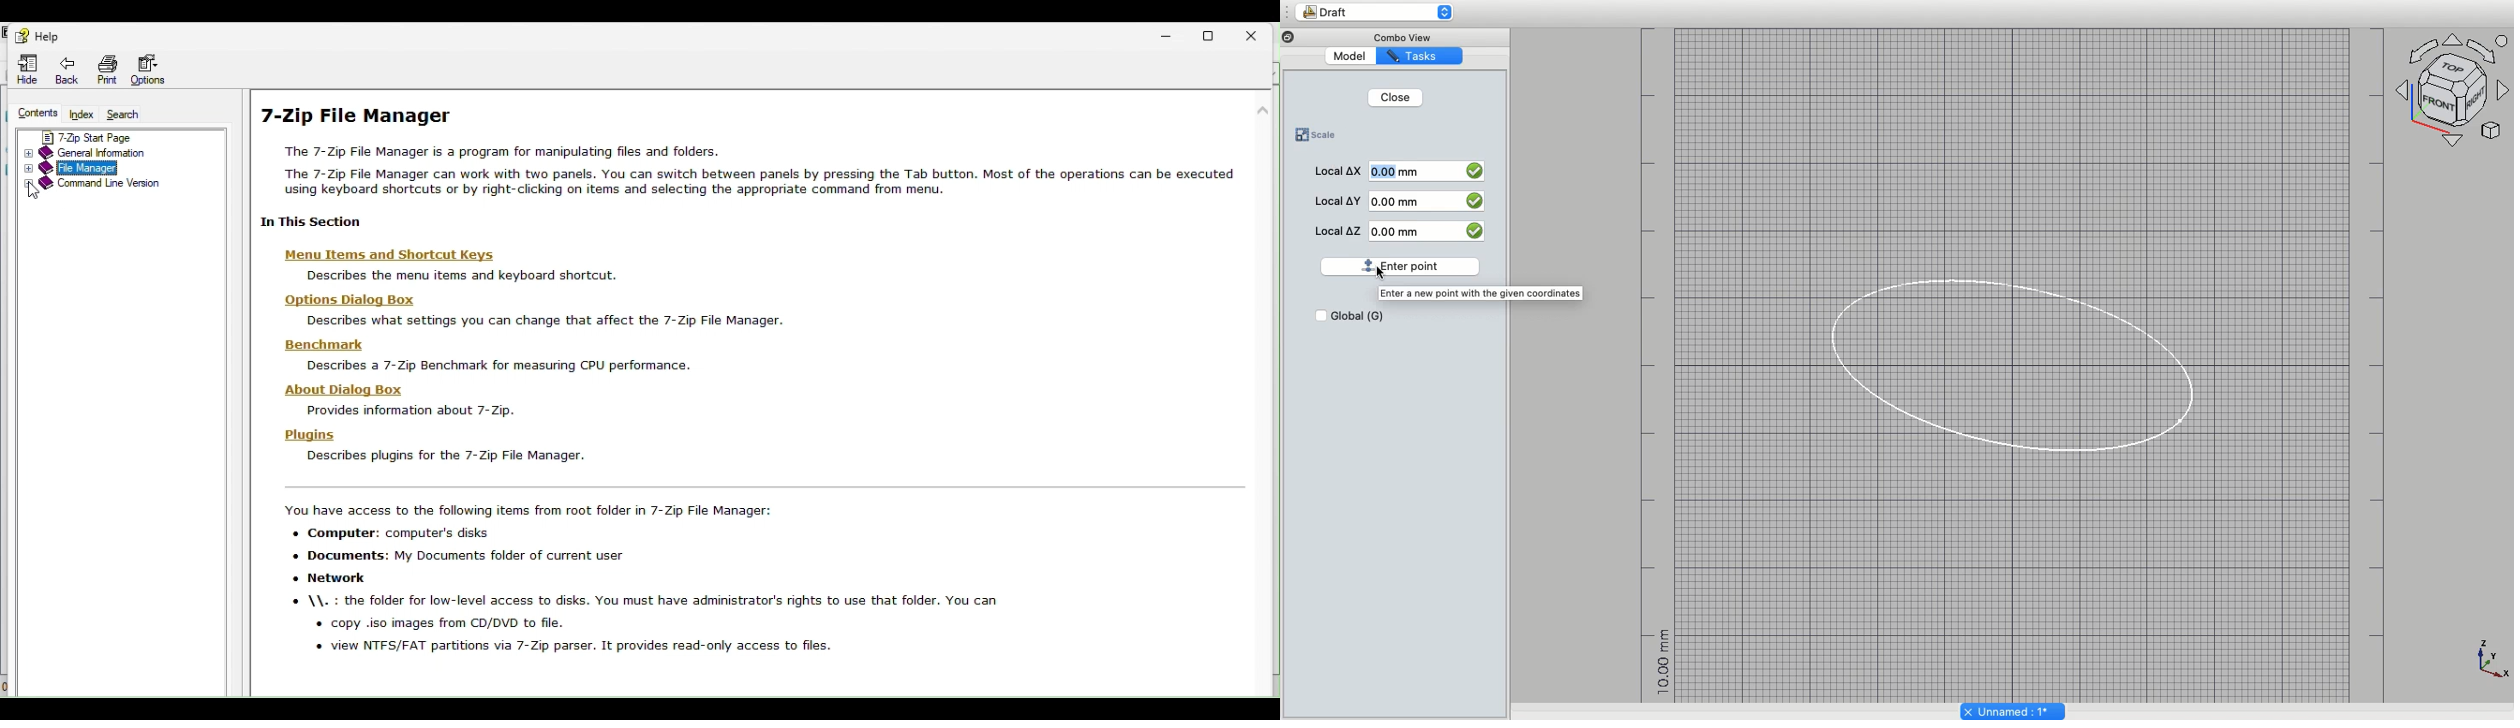  What do you see at coordinates (407, 412) in the screenshot?
I see `provide info` at bounding box center [407, 412].